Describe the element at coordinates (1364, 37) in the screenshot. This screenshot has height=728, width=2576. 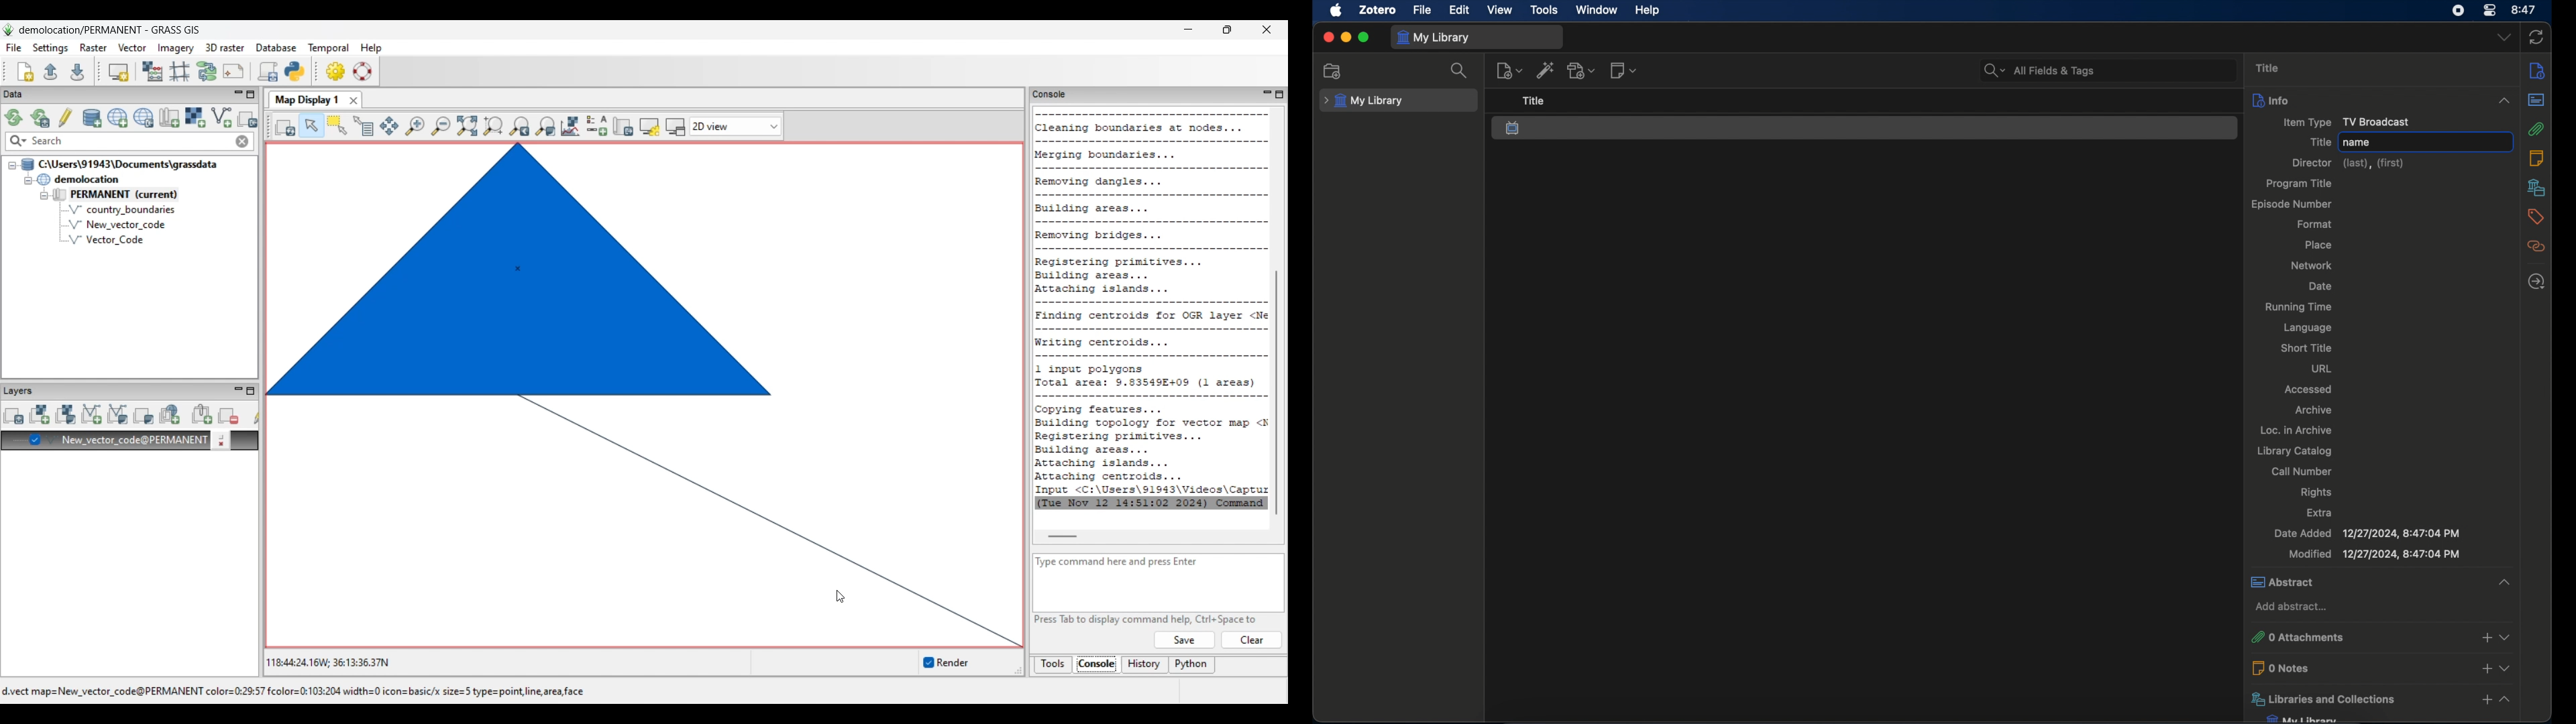
I see `maximize` at that location.